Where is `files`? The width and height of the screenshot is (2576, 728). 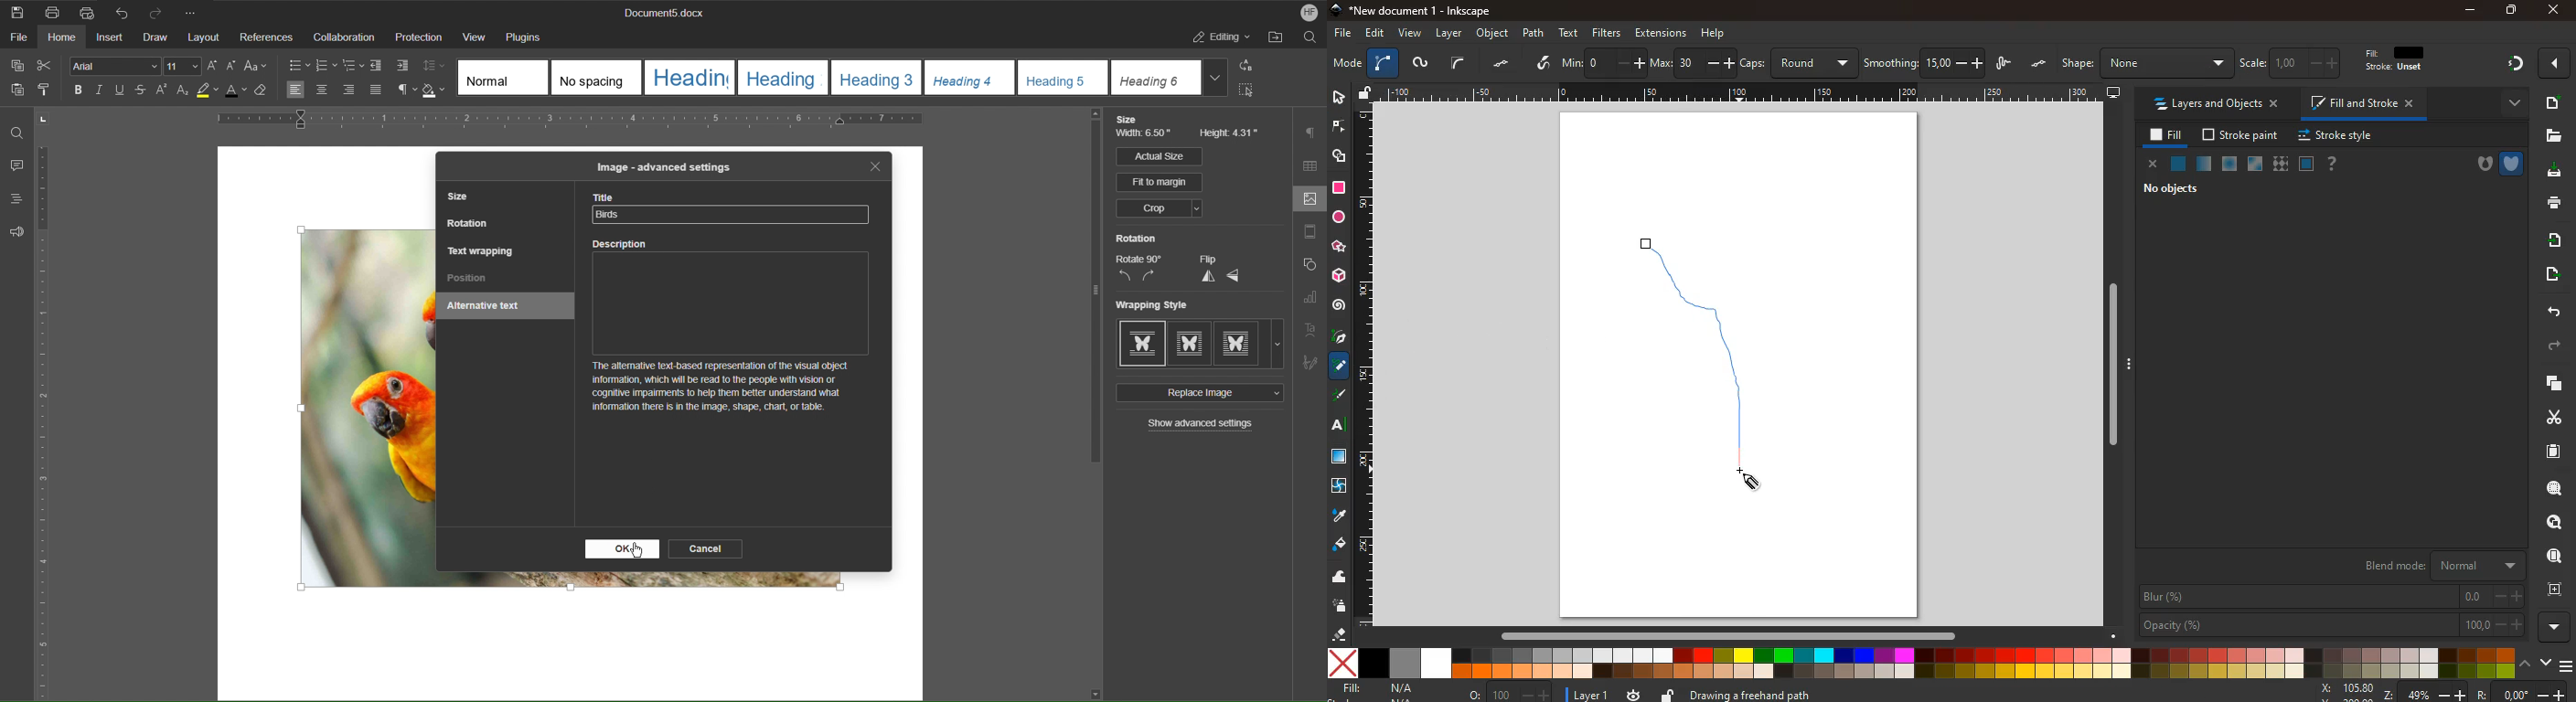
files is located at coordinates (2550, 135).